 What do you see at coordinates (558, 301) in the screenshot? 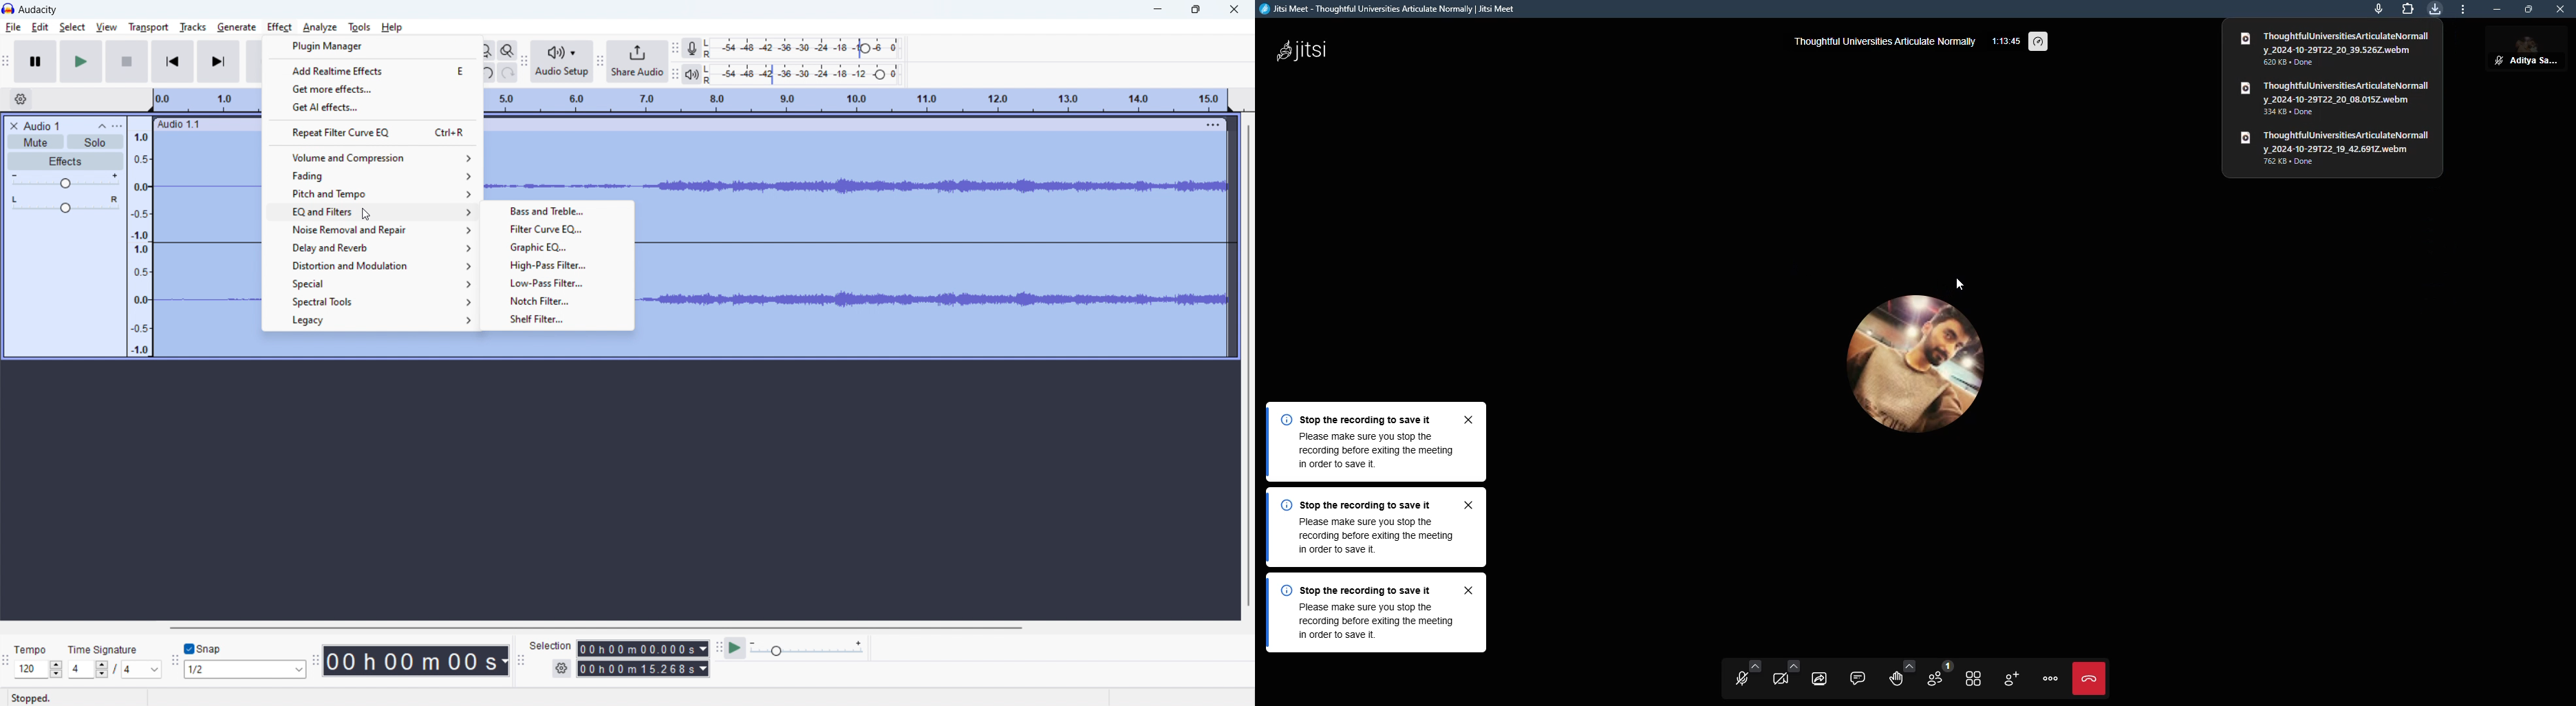
I see `notch filter` at bounding box center [558, 301].